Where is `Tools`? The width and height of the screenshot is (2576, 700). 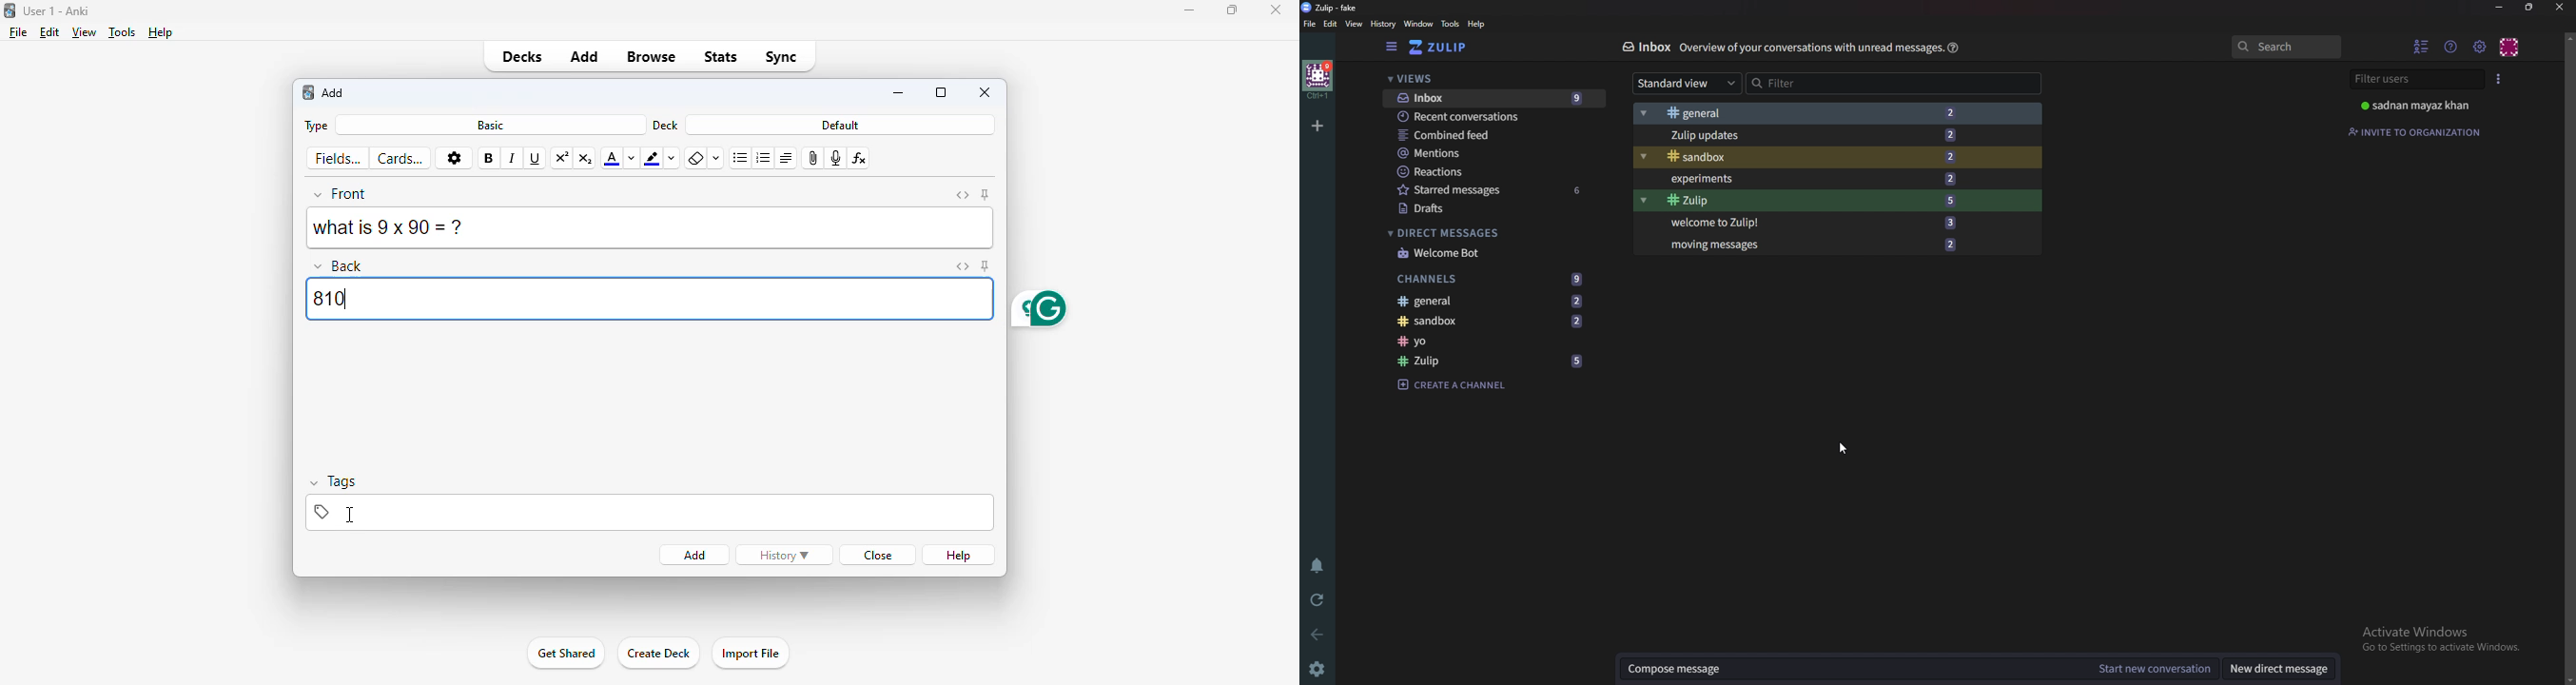 Tools is located at coordinates (1450, 24).